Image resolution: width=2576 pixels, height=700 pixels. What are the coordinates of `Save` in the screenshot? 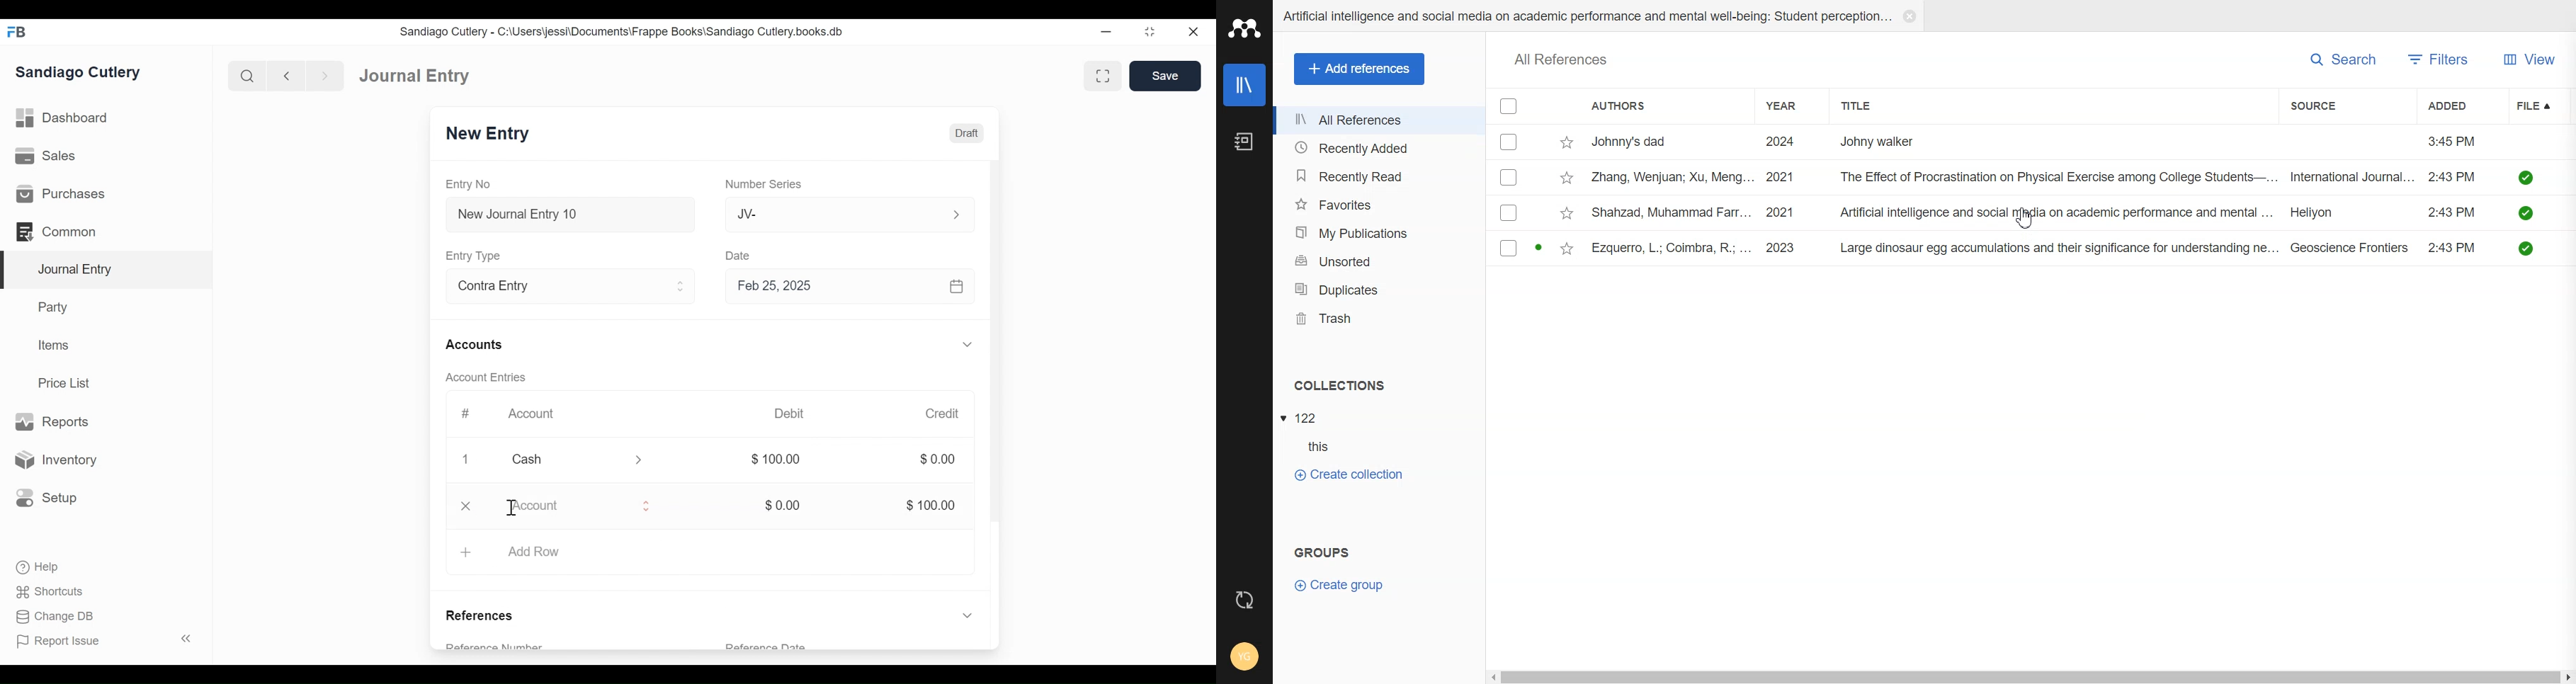 It's located at (1166, 76).